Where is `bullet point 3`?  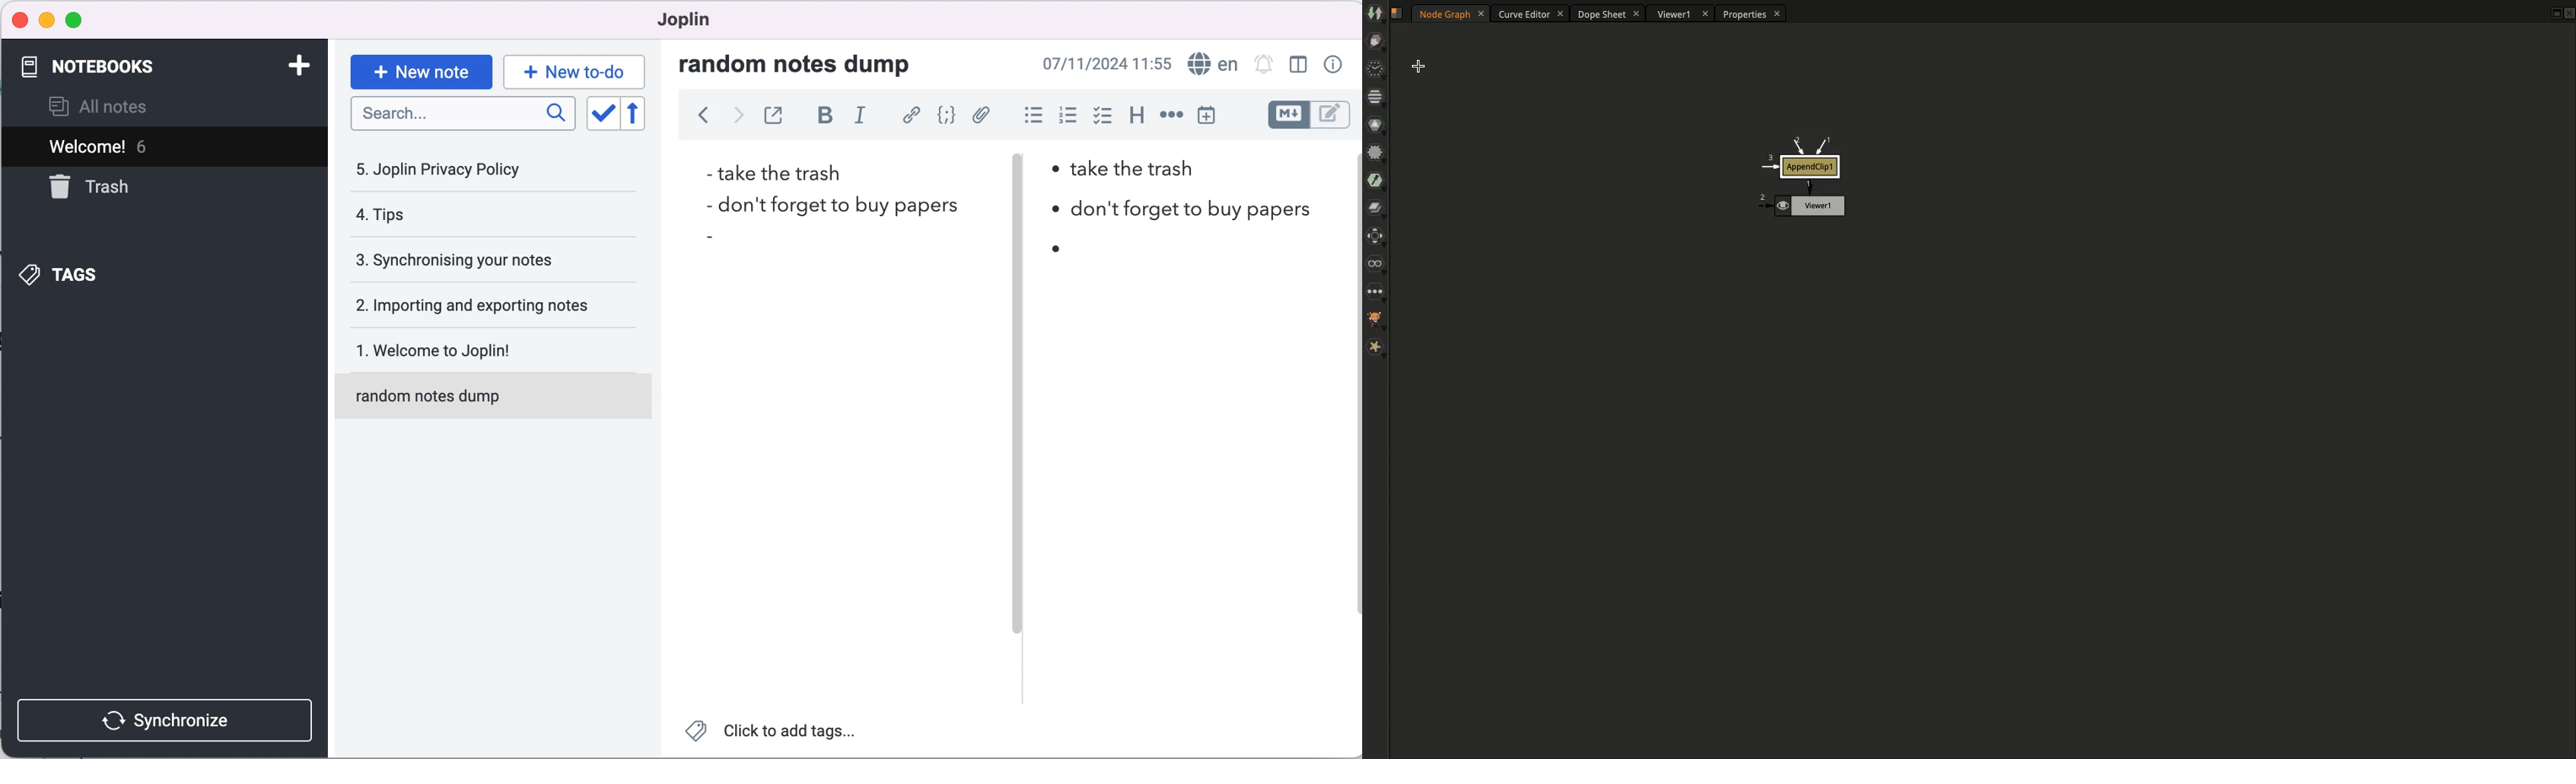 bullet point 3 is located at coordinates (1064, 249).